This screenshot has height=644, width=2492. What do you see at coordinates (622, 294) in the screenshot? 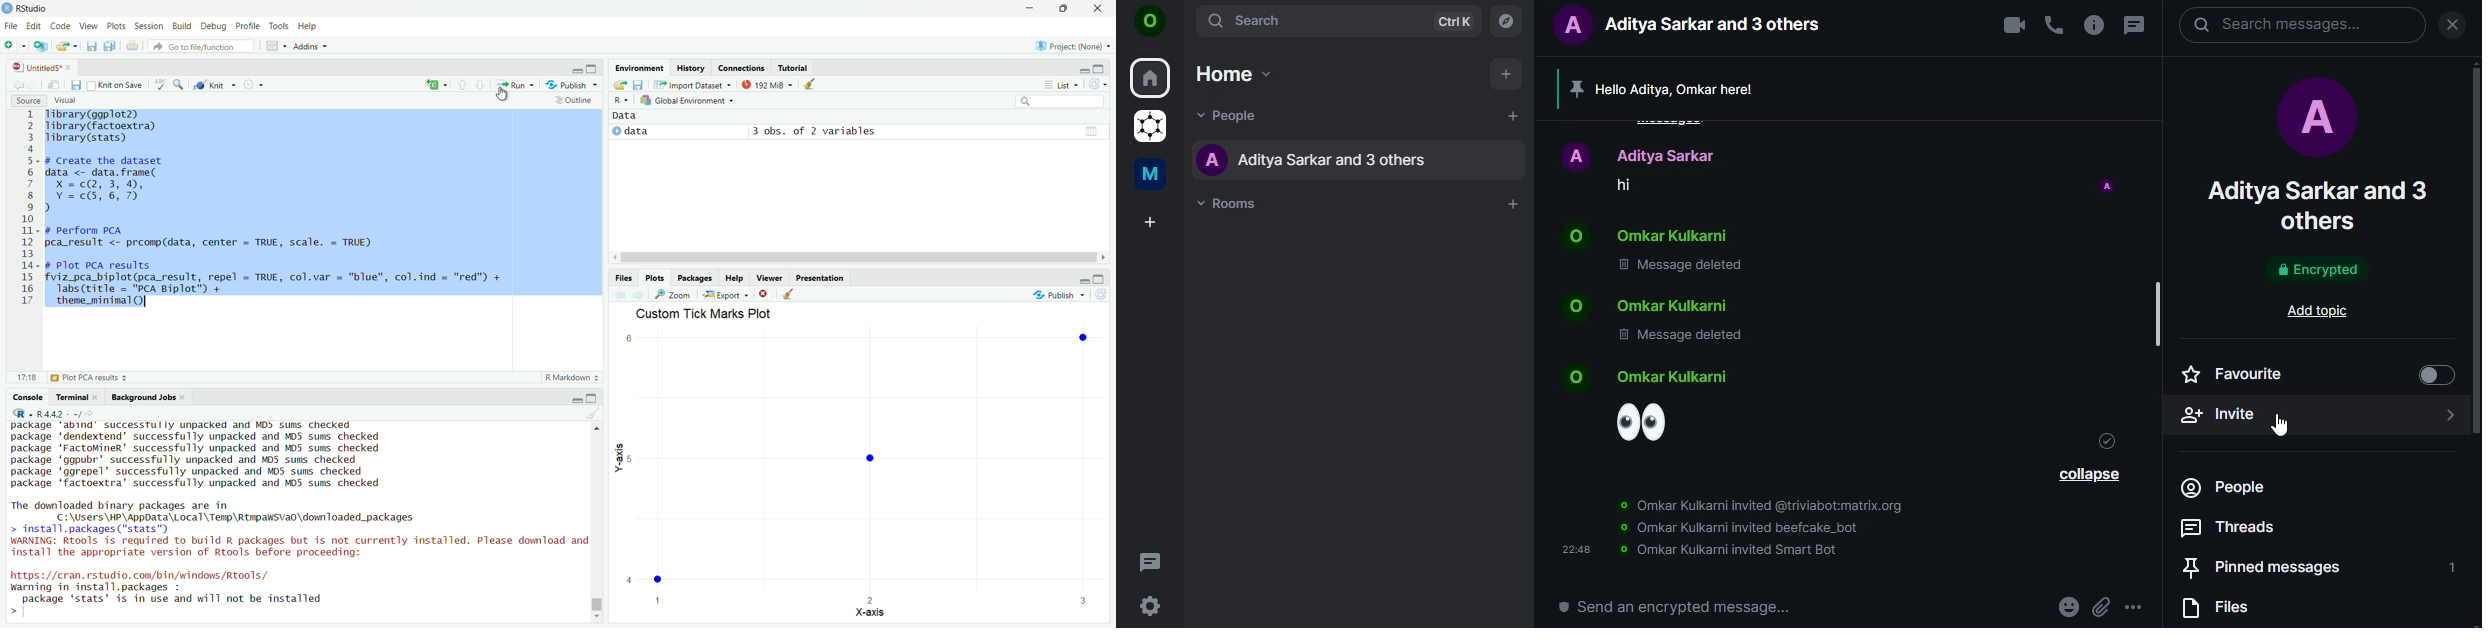
I see `go back` at bounding box center [622, 294].